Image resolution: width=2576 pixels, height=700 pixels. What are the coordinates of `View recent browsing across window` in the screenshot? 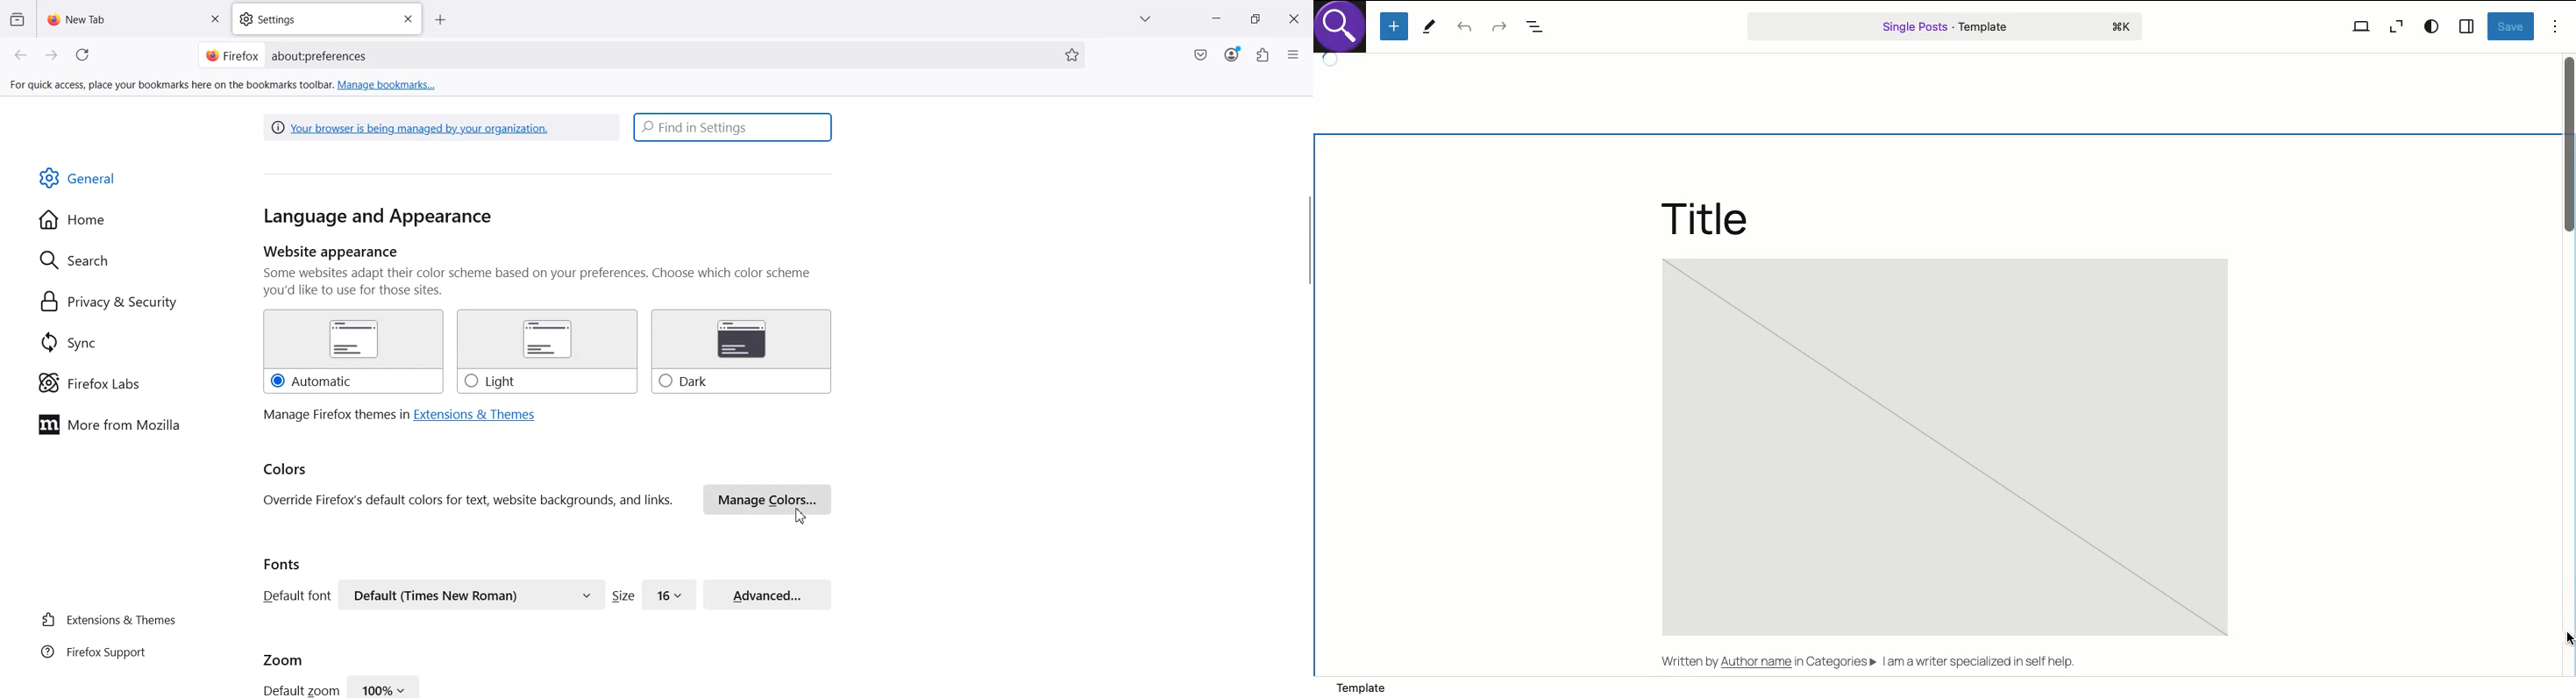 It's located at (16, 18).